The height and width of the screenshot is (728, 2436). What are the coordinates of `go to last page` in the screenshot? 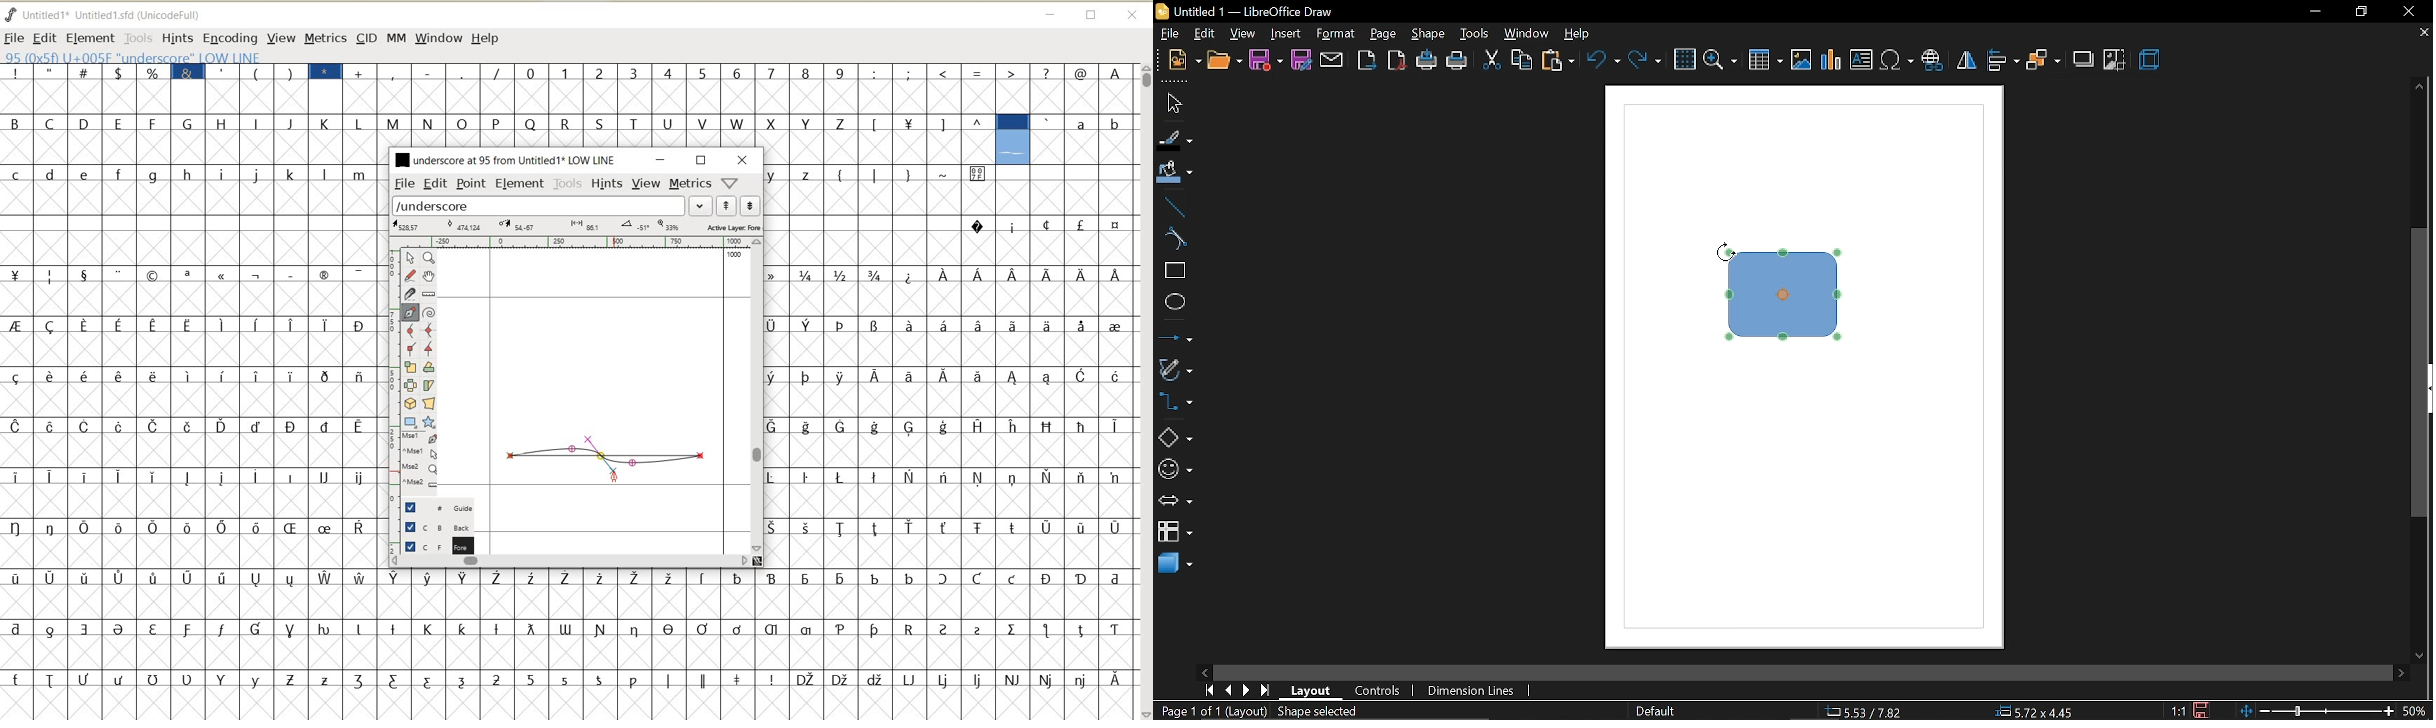 It's located at (1267, 691).